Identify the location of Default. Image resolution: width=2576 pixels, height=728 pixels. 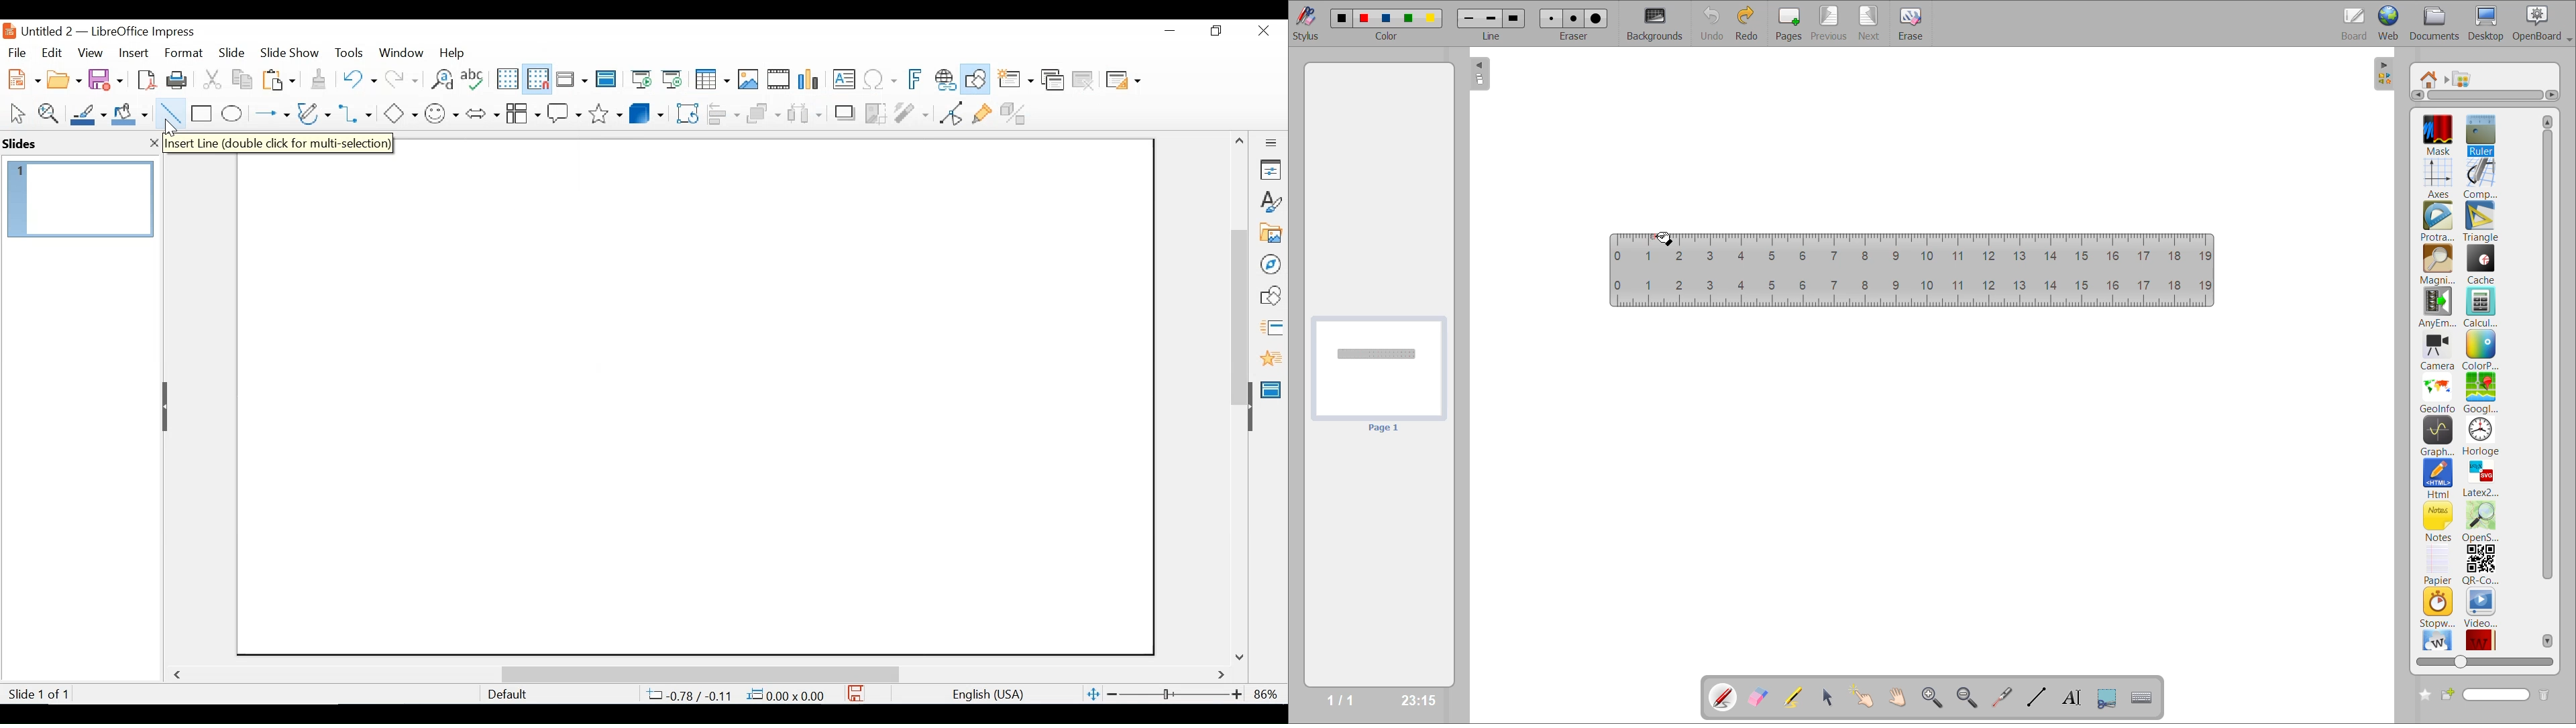
(516, 692).